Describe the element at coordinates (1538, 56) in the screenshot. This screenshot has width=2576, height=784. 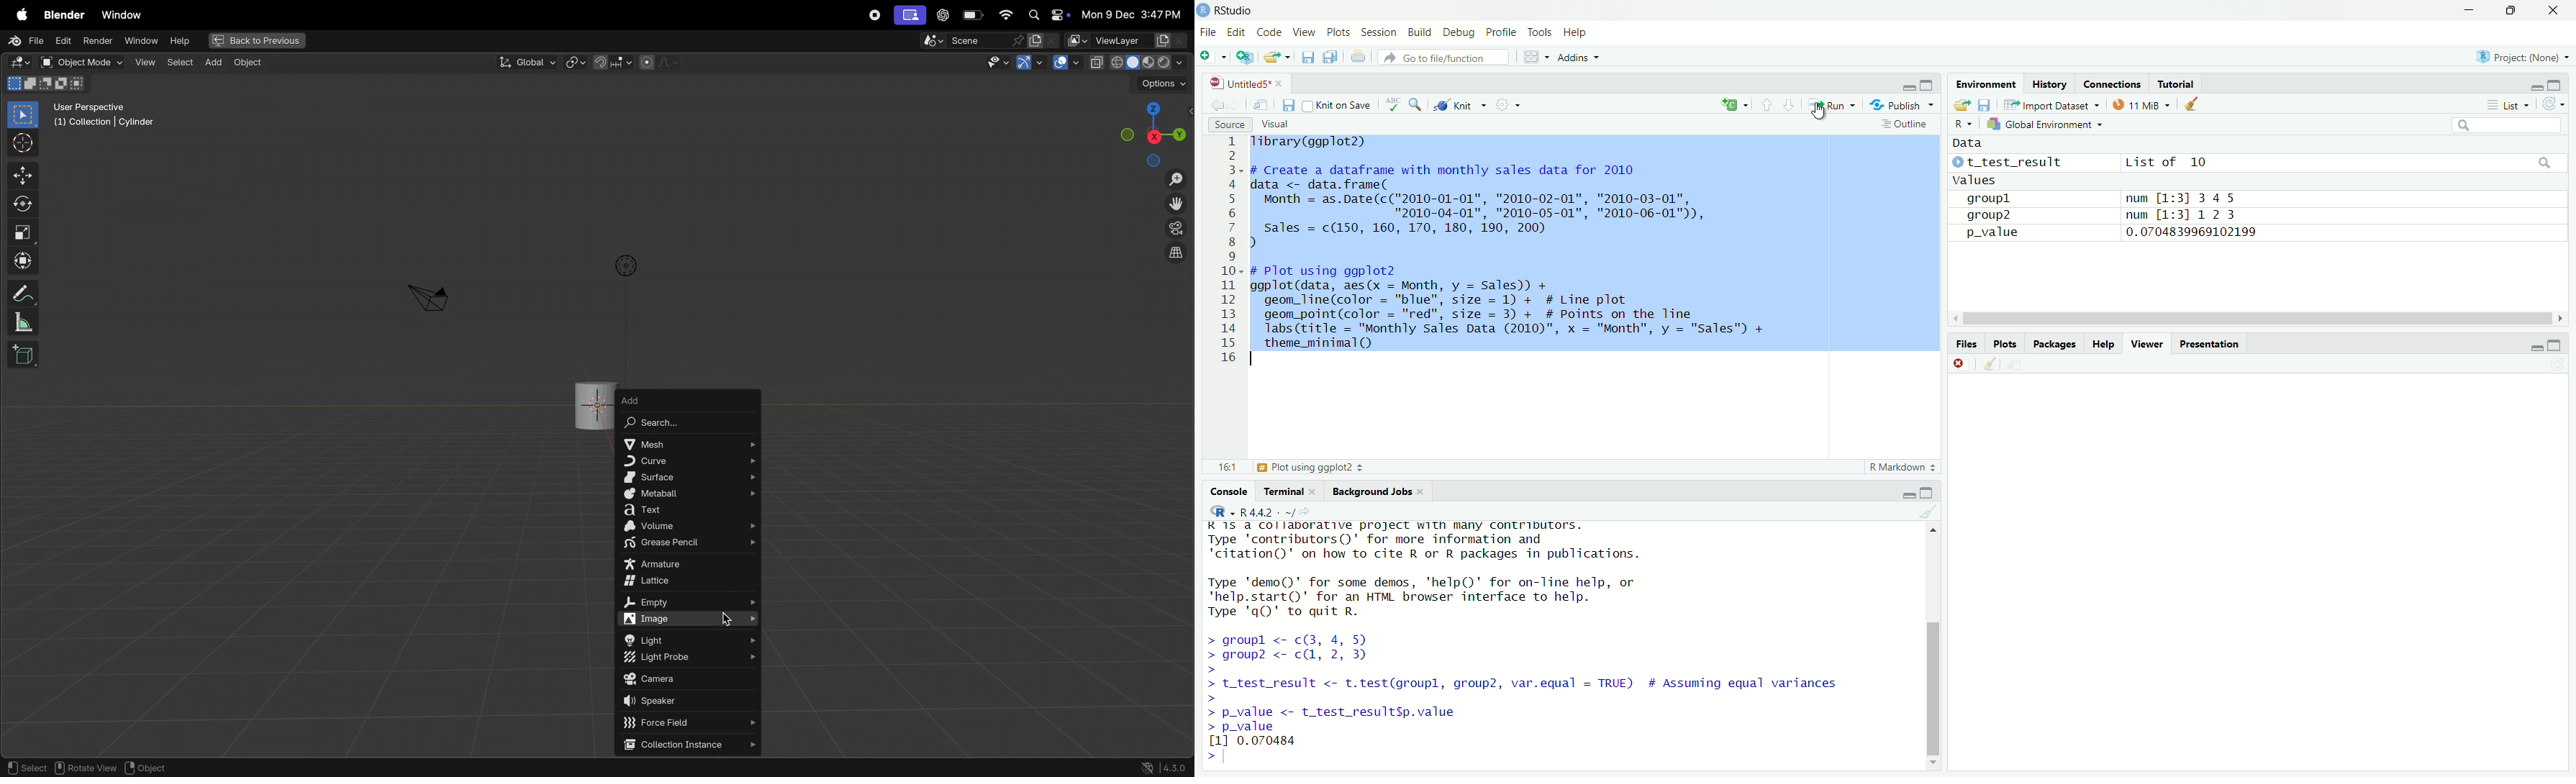
I see `workspace panel` at that location.